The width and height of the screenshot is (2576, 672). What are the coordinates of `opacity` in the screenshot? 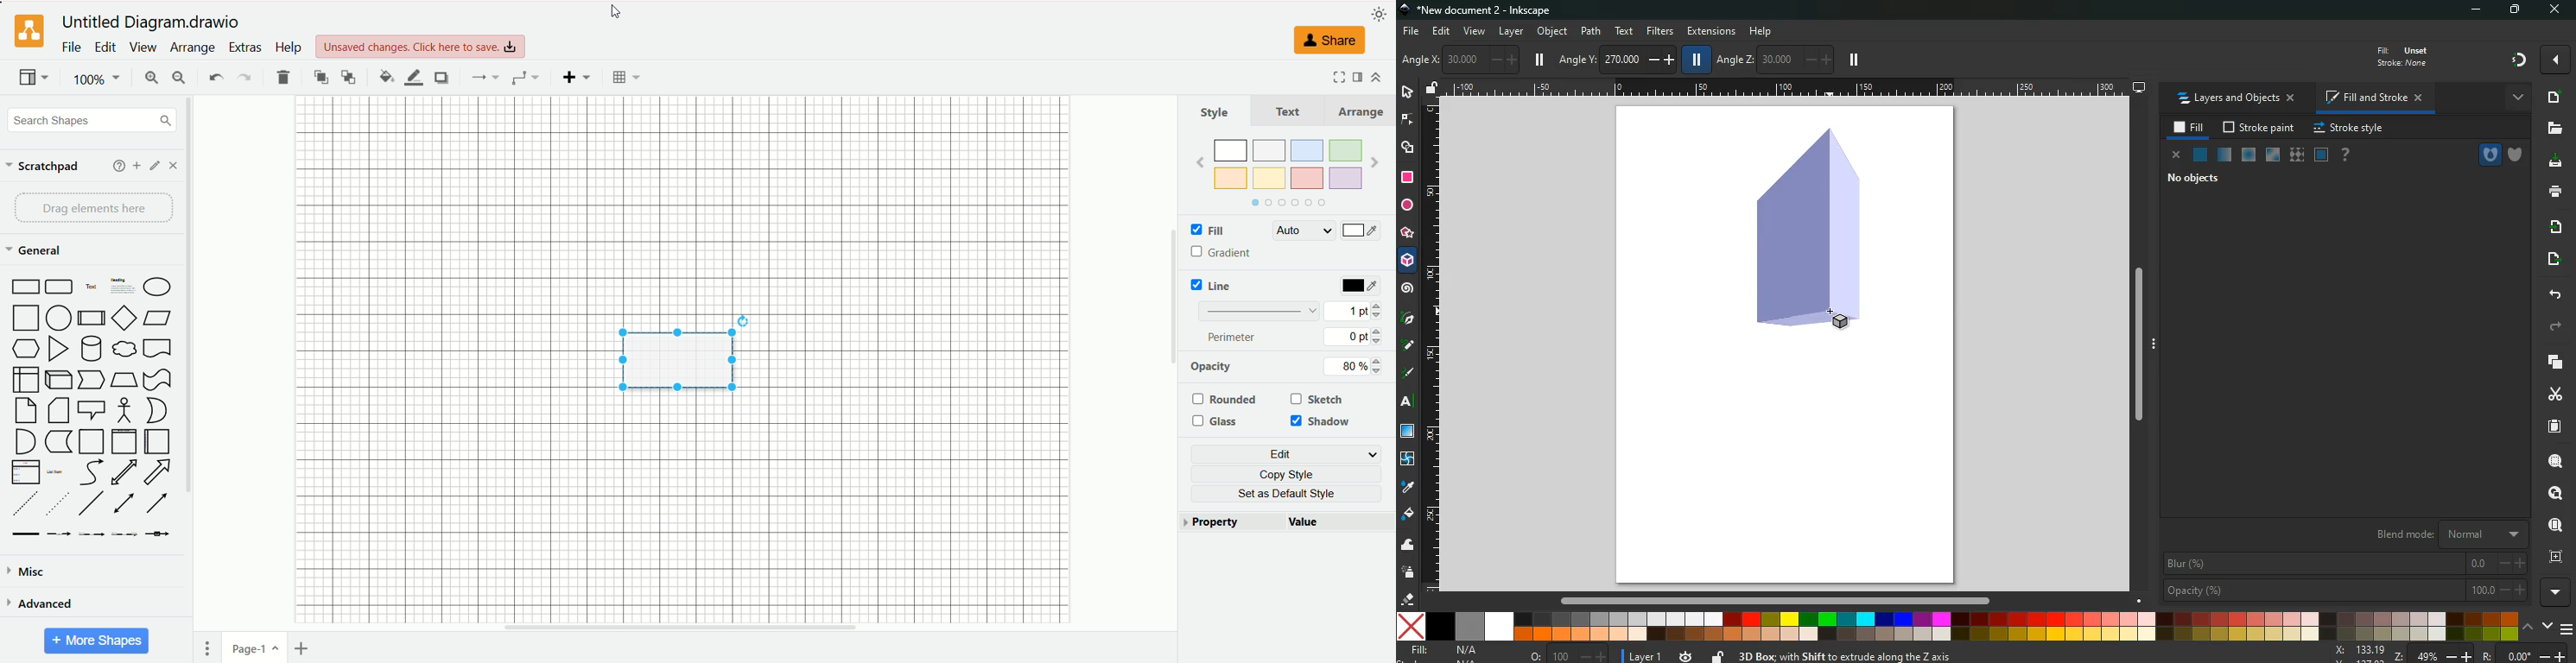 It's located at (1213, 366).